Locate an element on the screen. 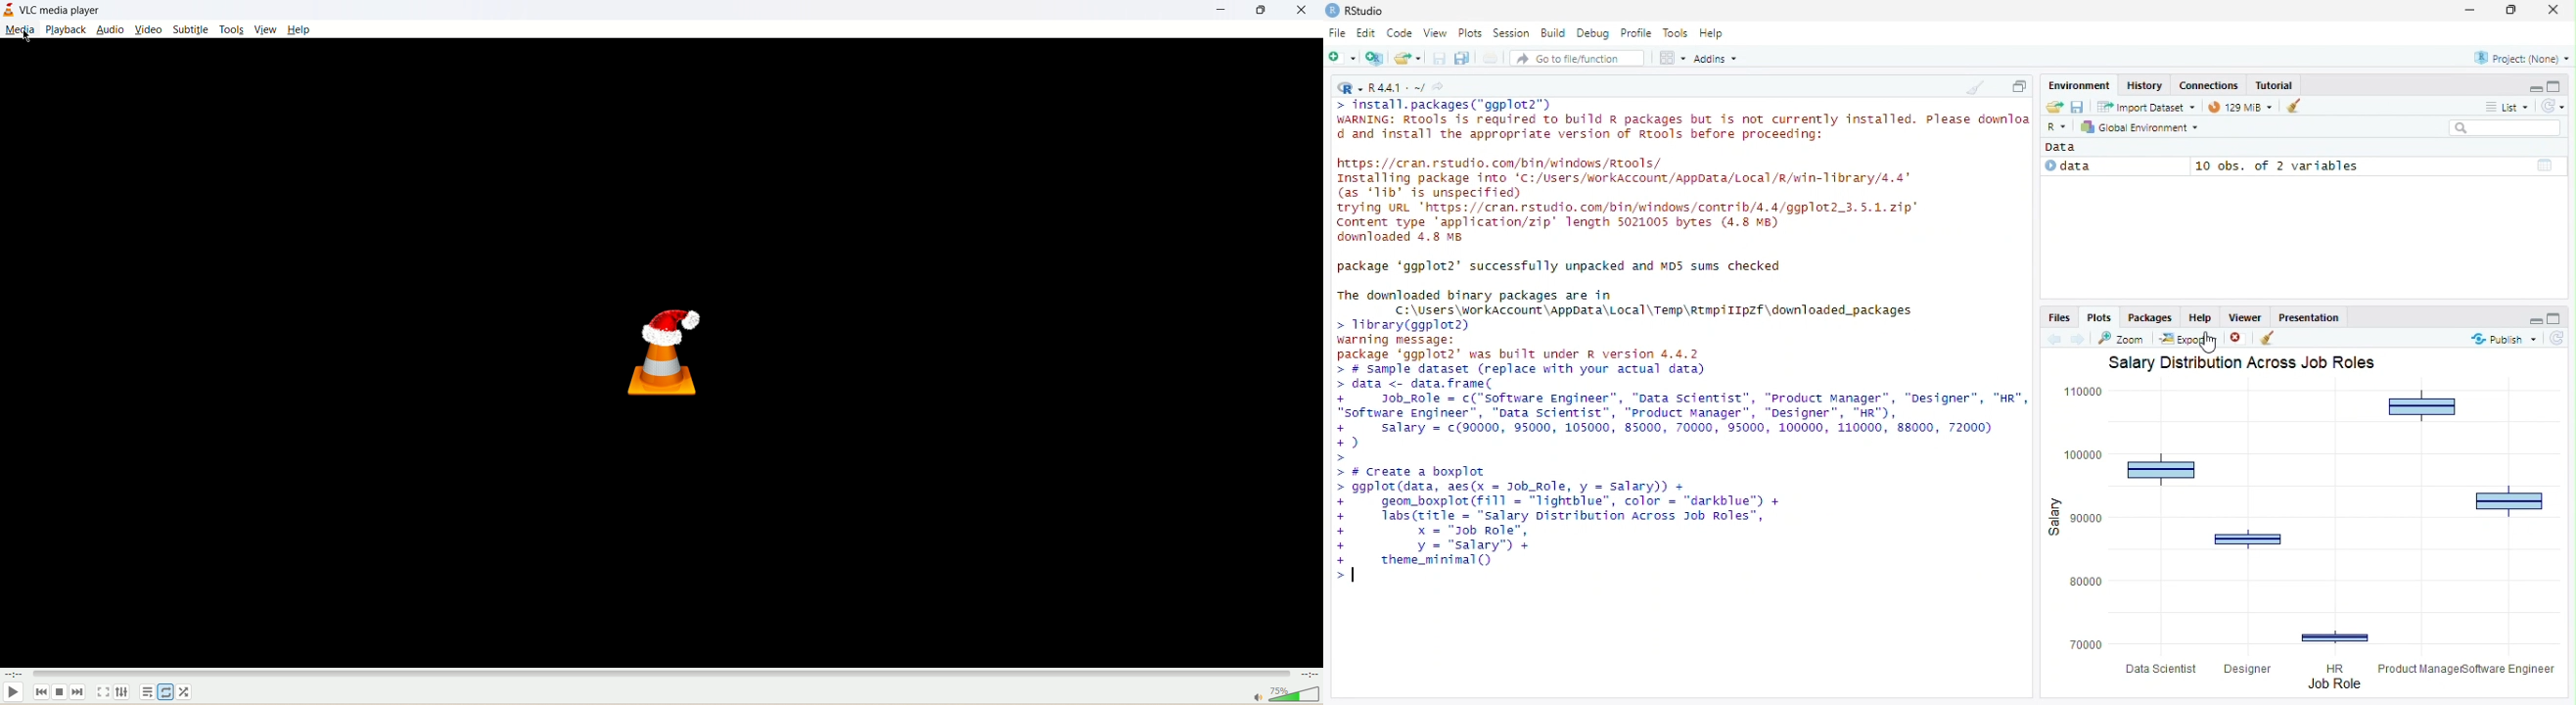 Image resolution: width=2576 pixels, height=728 pixels. Clear all plots is located at coordinates (2272, 338).